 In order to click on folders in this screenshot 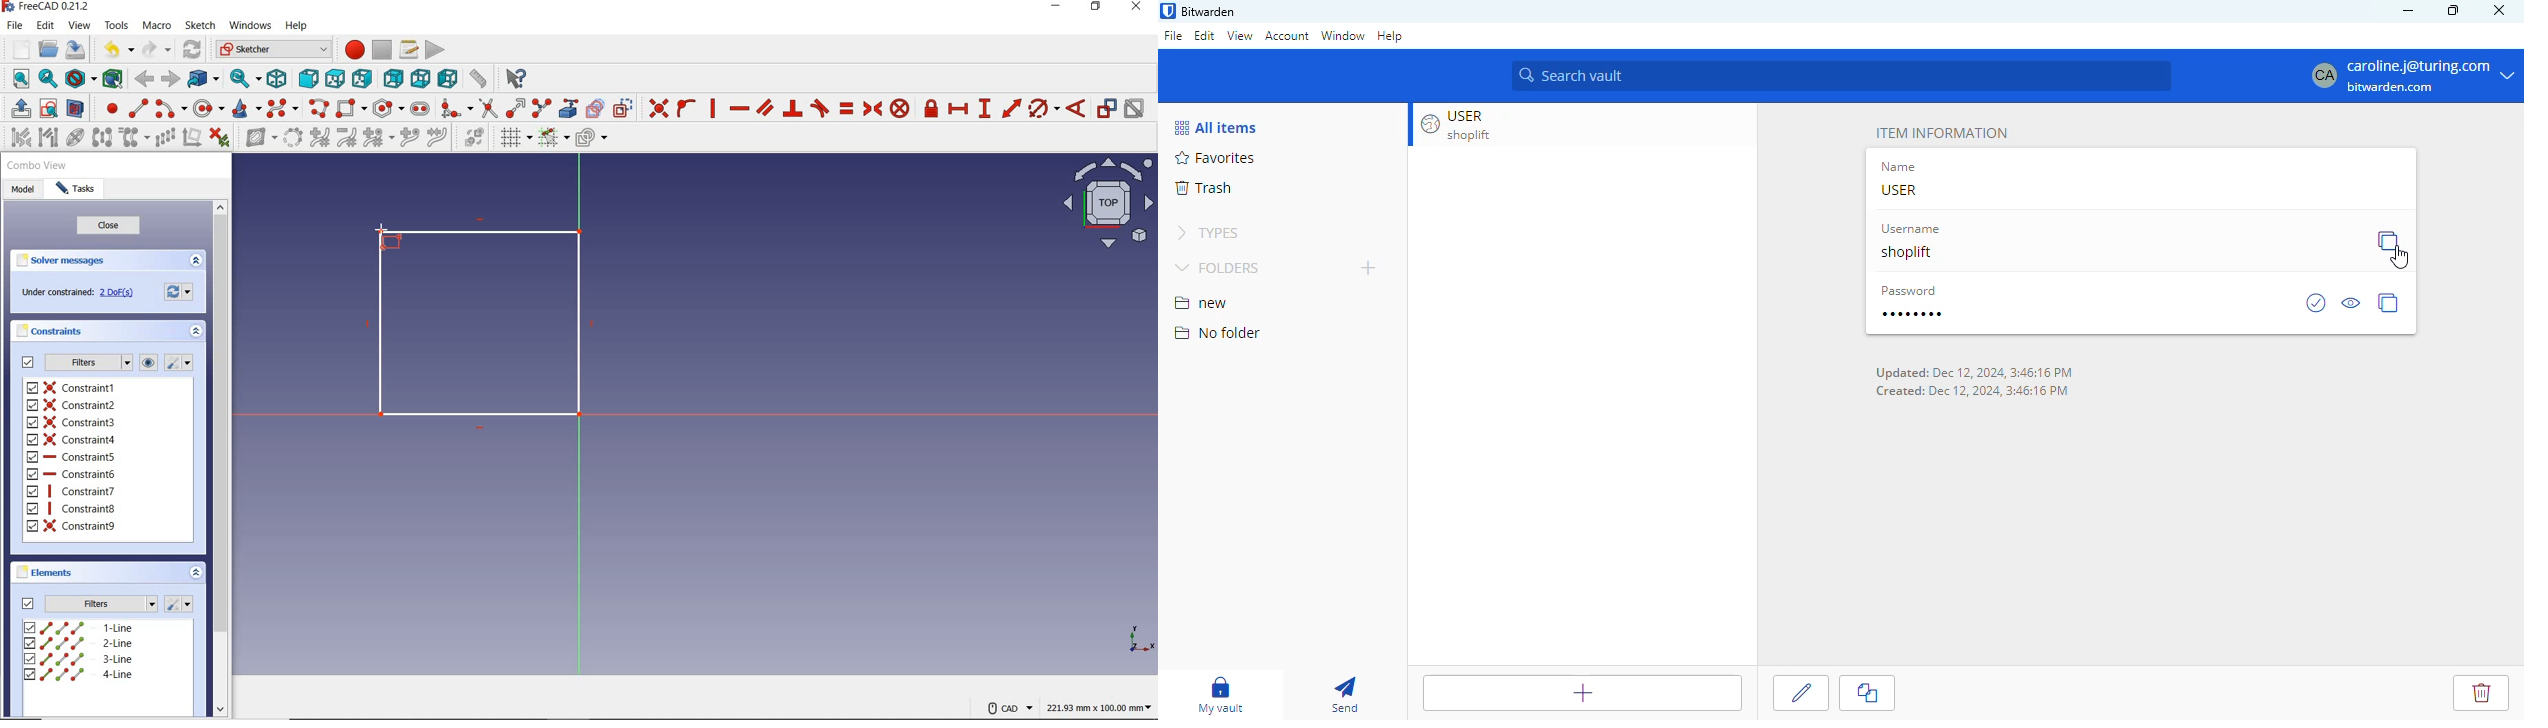, I will do `click(1219, 267)`.